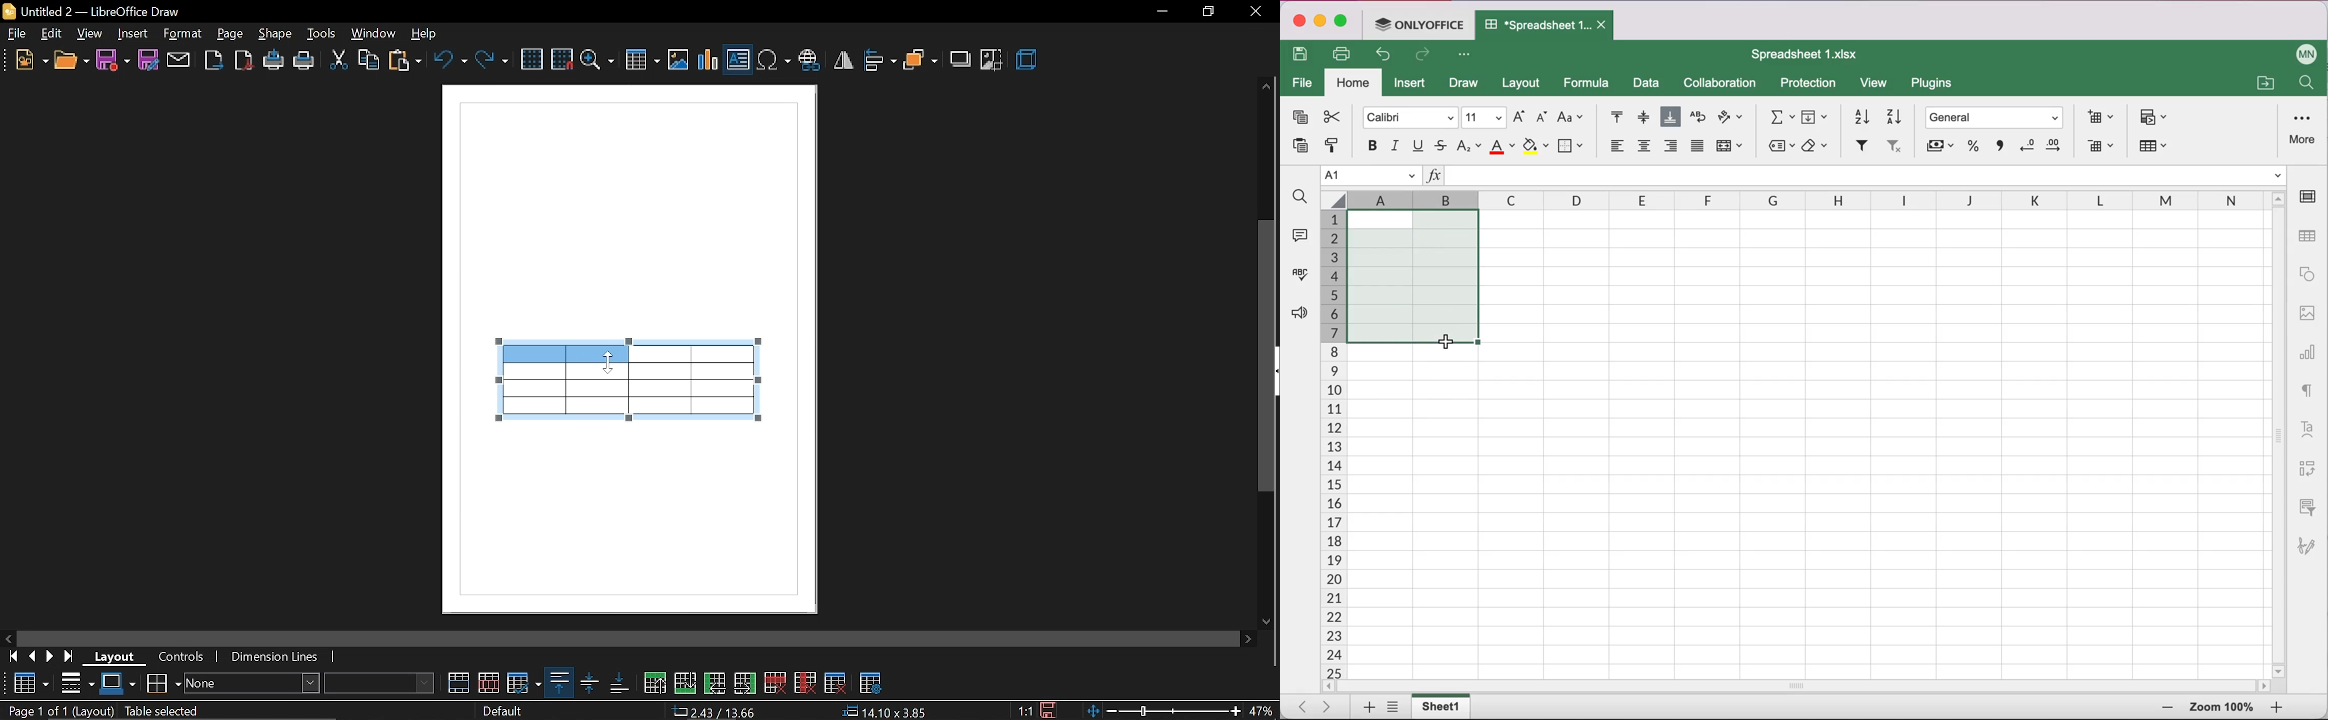  Describe the element at coordinates (1816, 115) in the screenshot. I see `fill` at that location.